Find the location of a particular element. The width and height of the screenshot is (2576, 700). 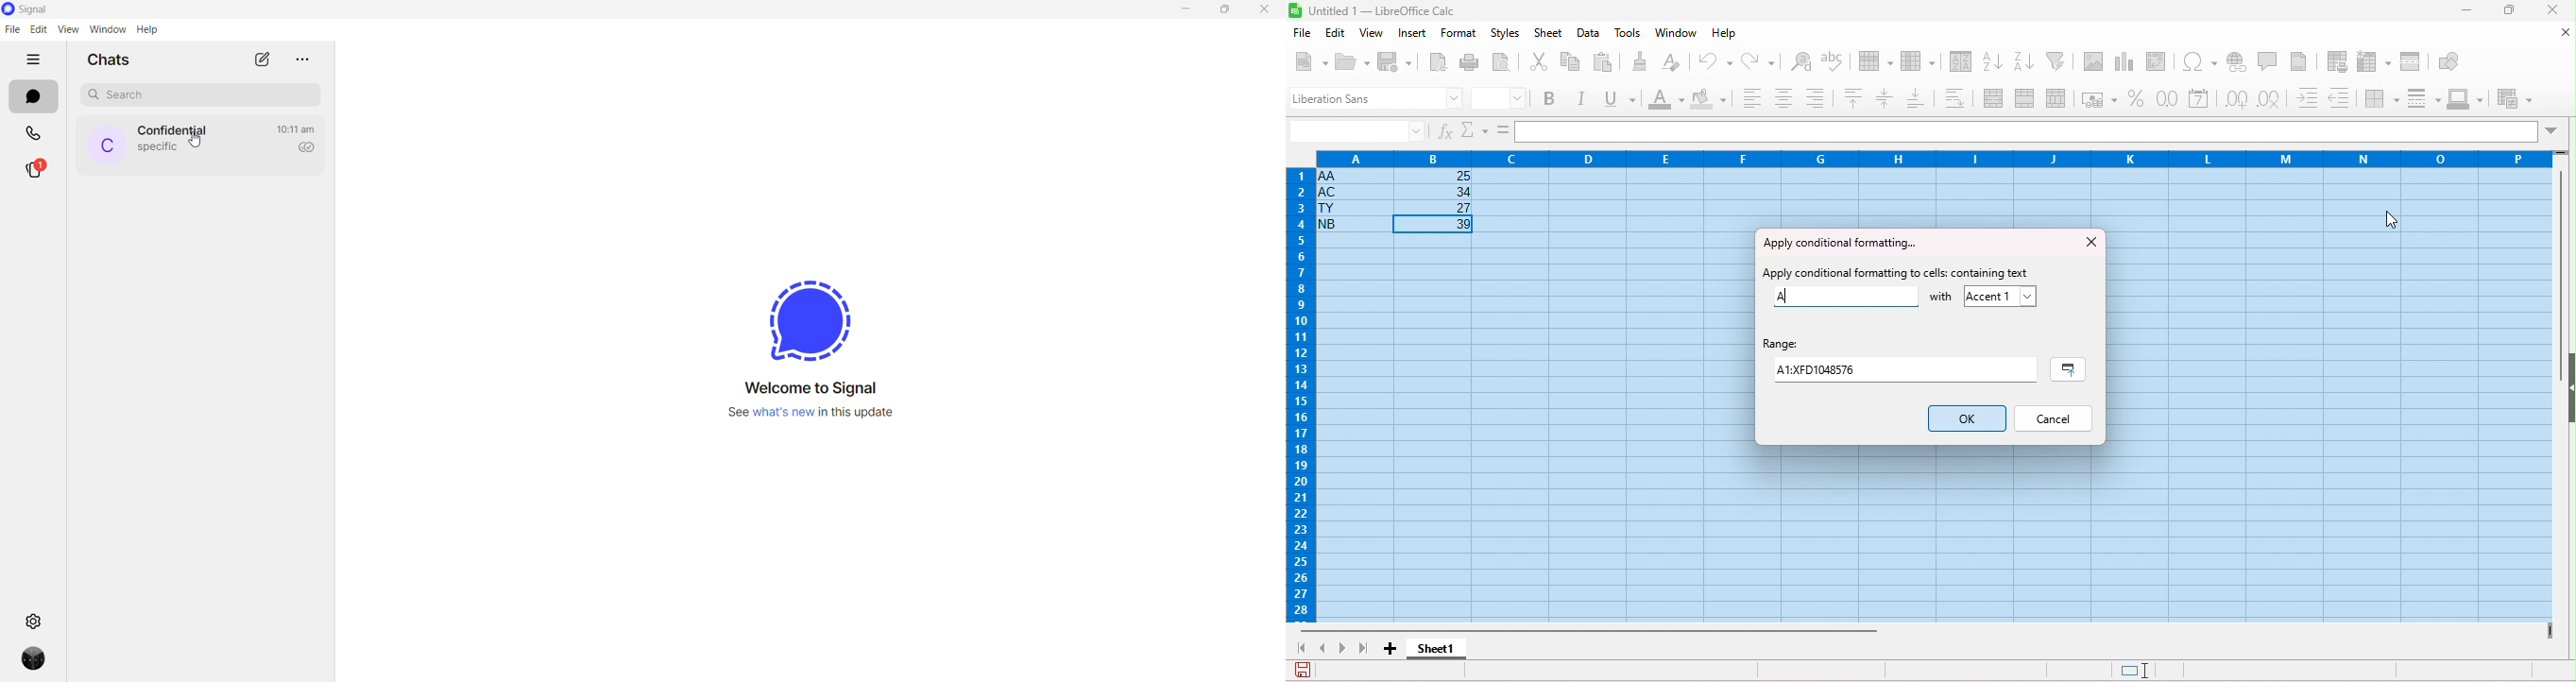

save is located at coordinates (1303, 671).